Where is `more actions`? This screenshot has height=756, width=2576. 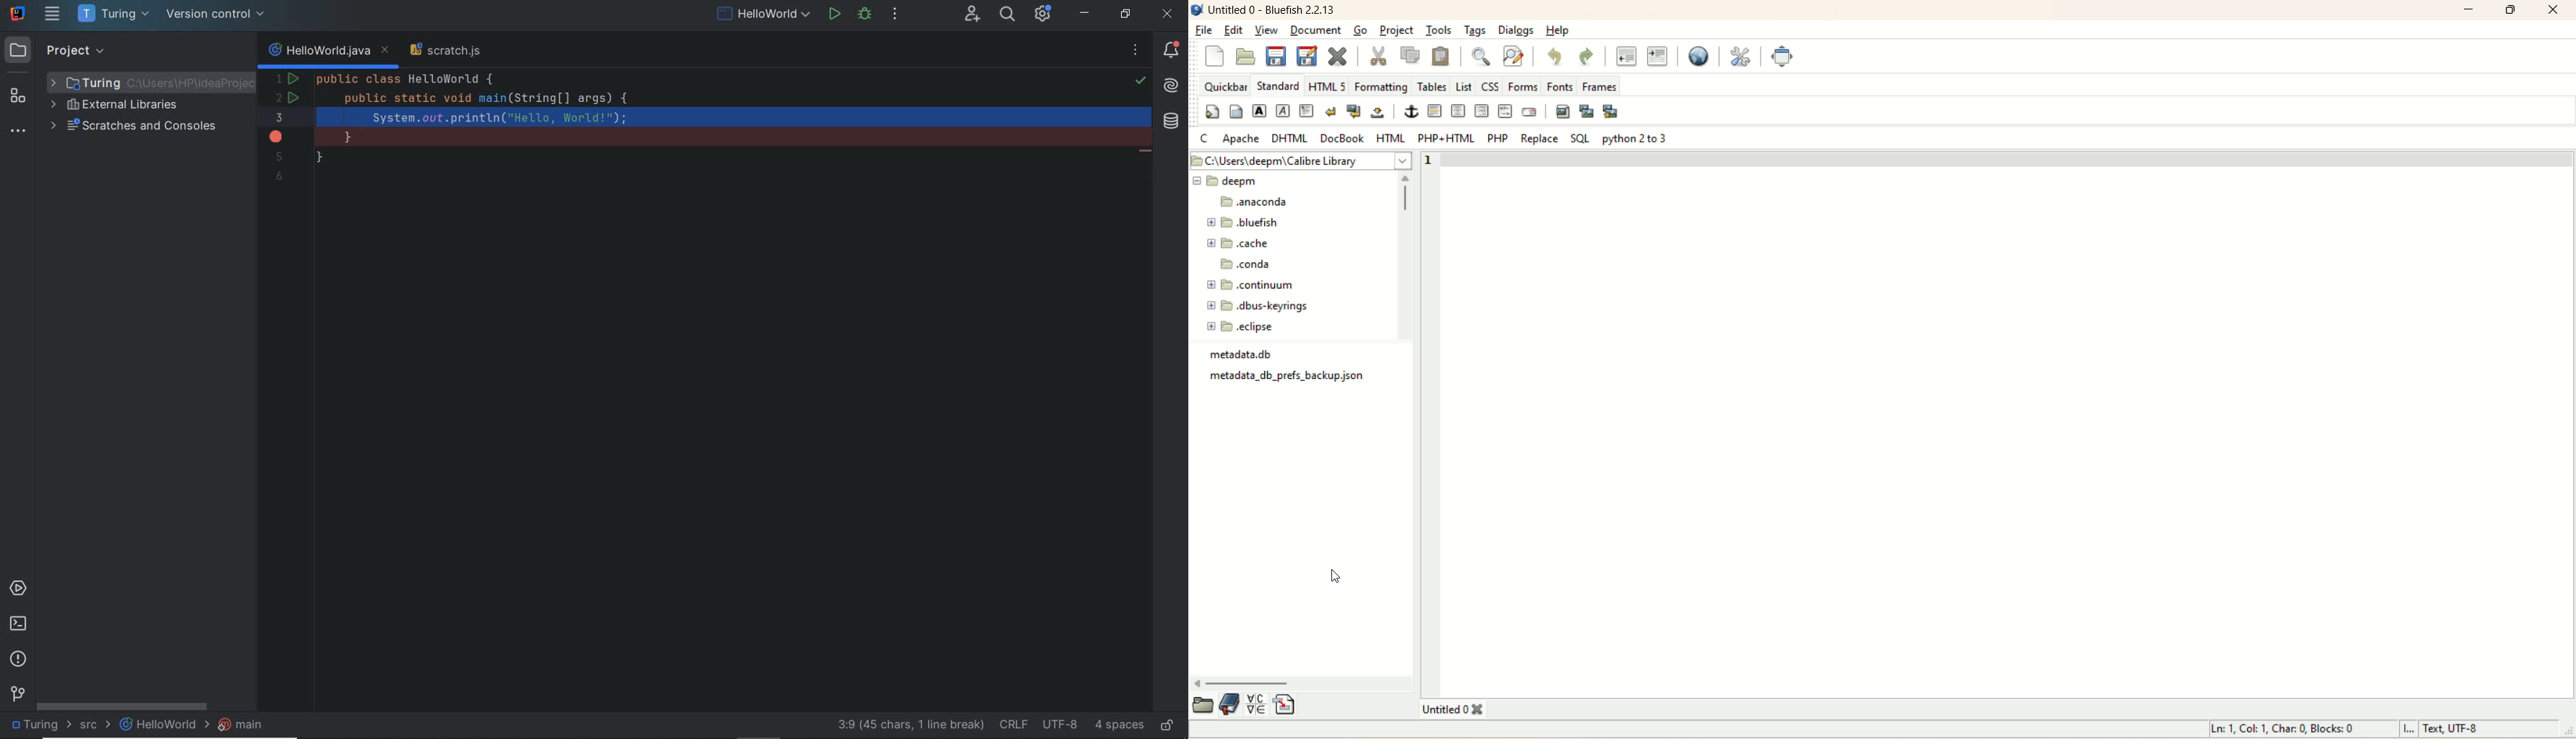
more actions is located at coordinates (895, 16).